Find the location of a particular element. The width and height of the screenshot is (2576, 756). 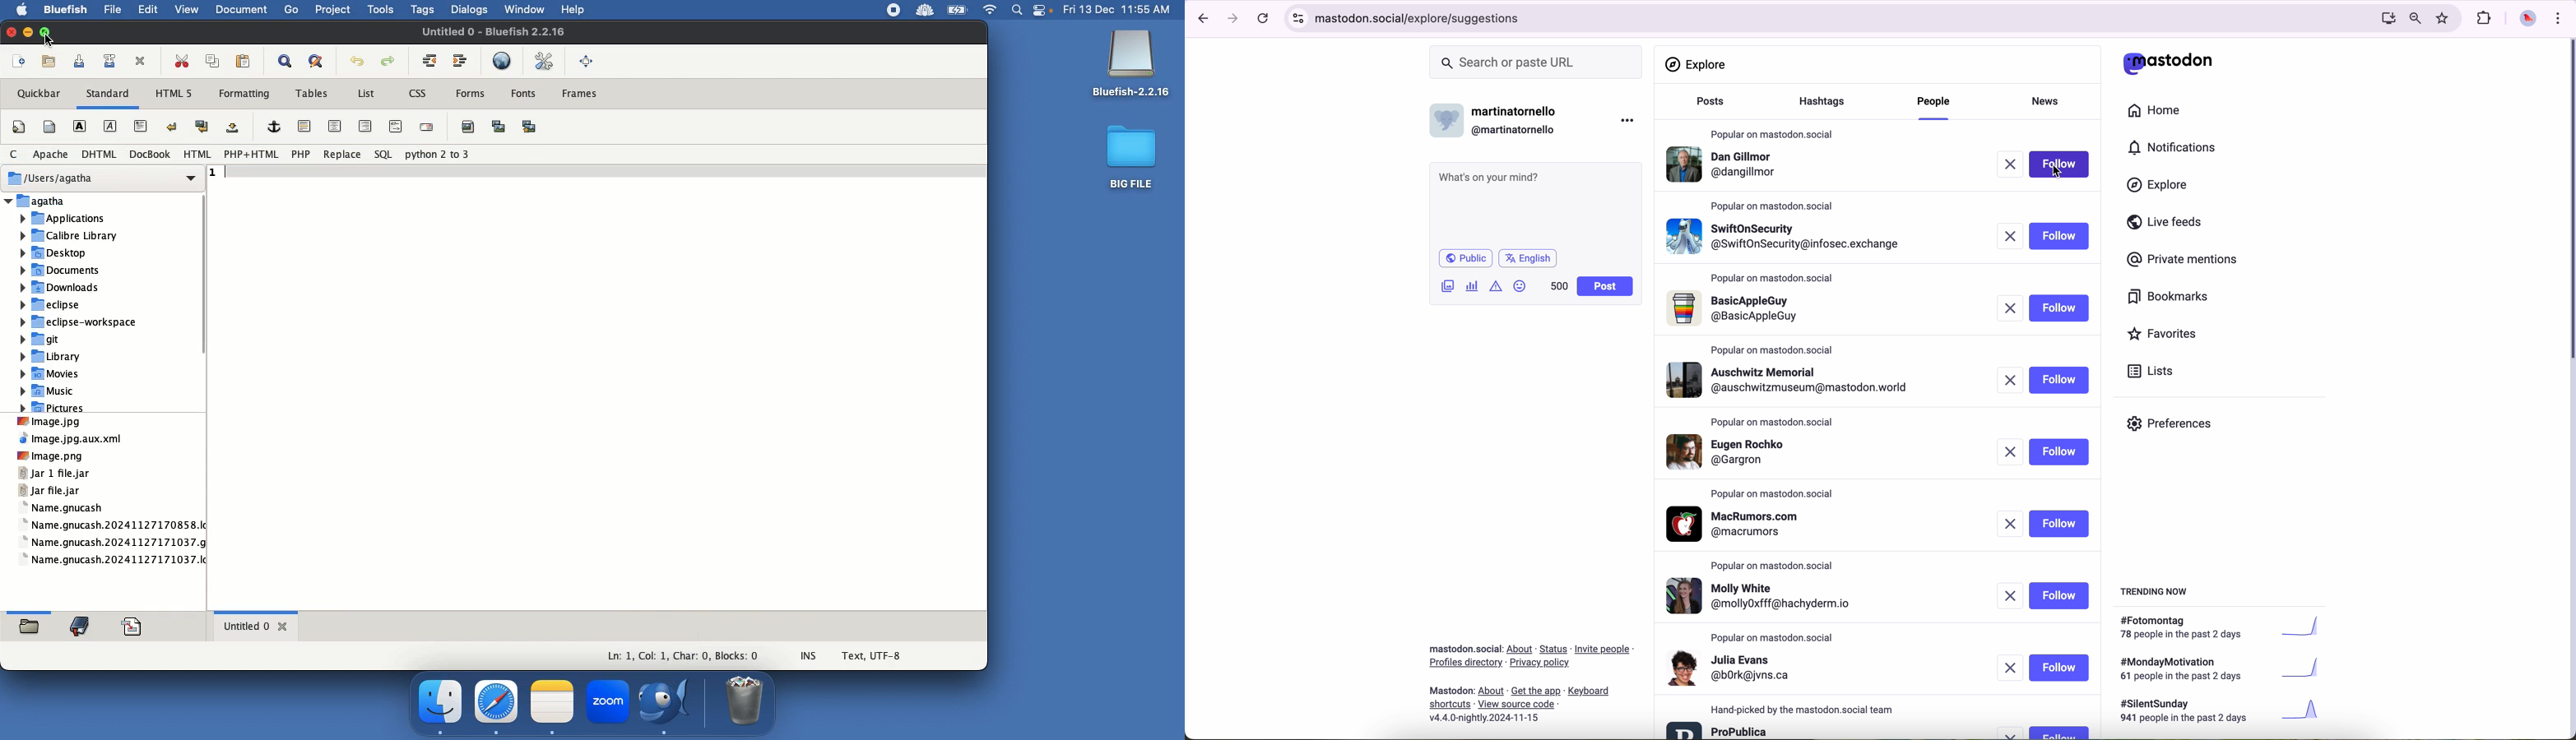

customize and control Google Chrome is located at coordinates (2557, 18).